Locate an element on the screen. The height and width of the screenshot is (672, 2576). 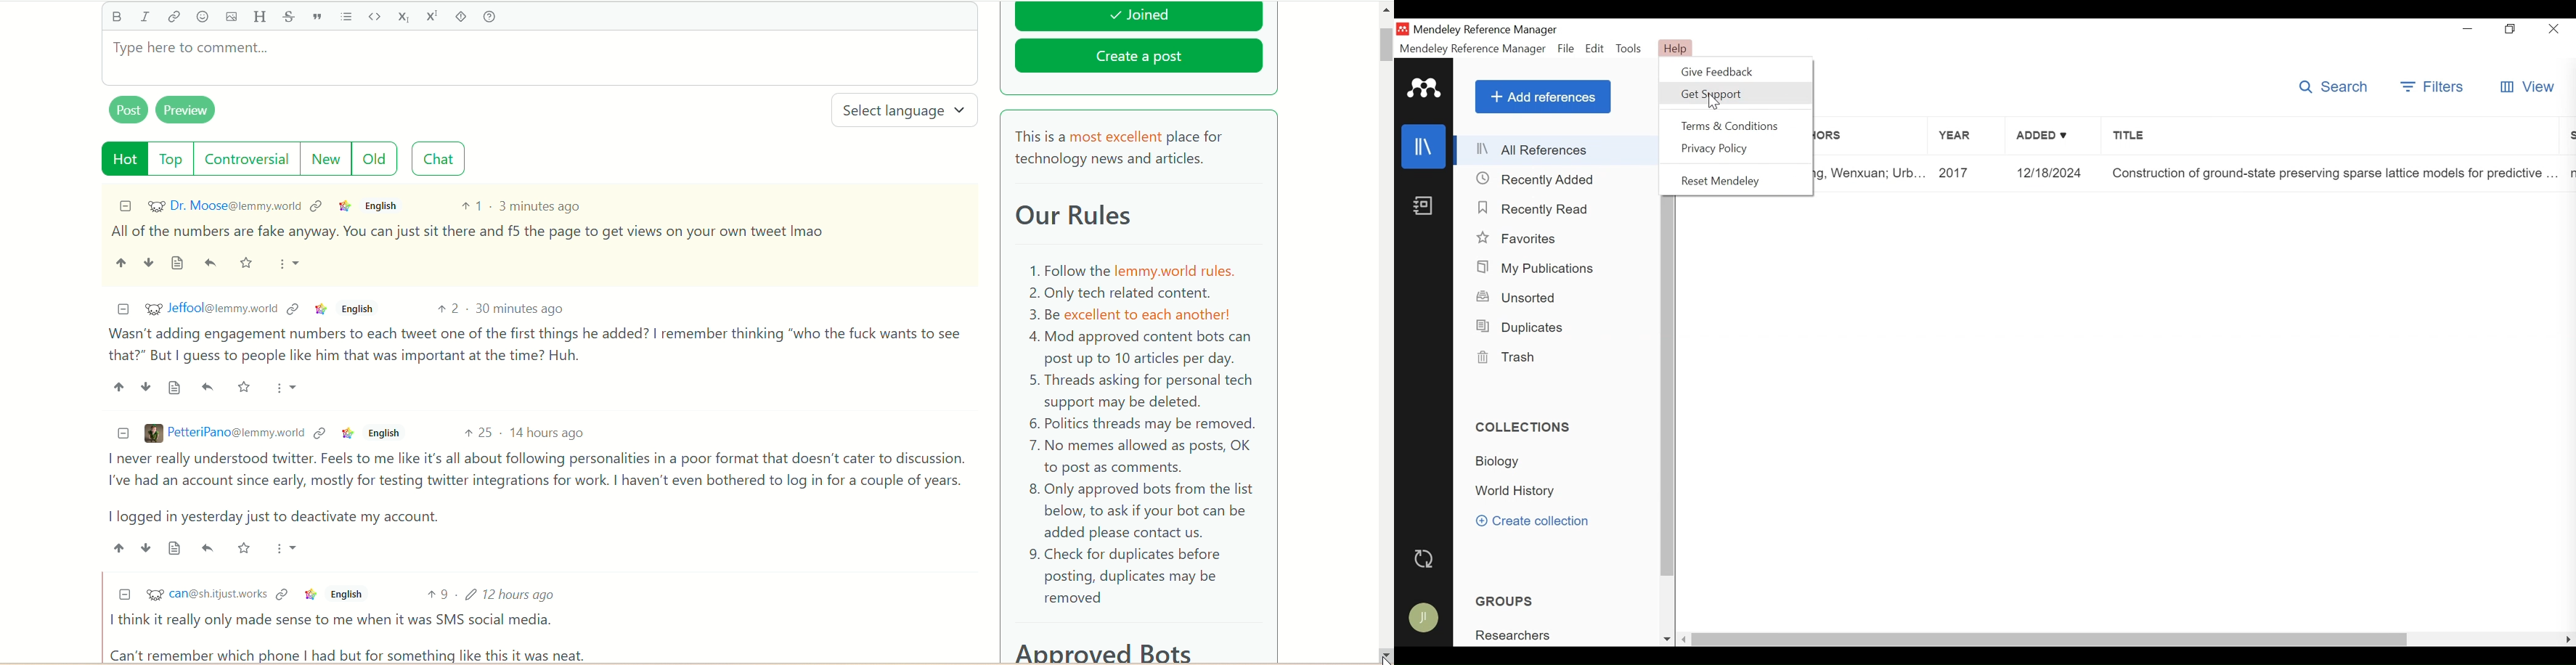
Upvote  is located at coordinates (118, 386).